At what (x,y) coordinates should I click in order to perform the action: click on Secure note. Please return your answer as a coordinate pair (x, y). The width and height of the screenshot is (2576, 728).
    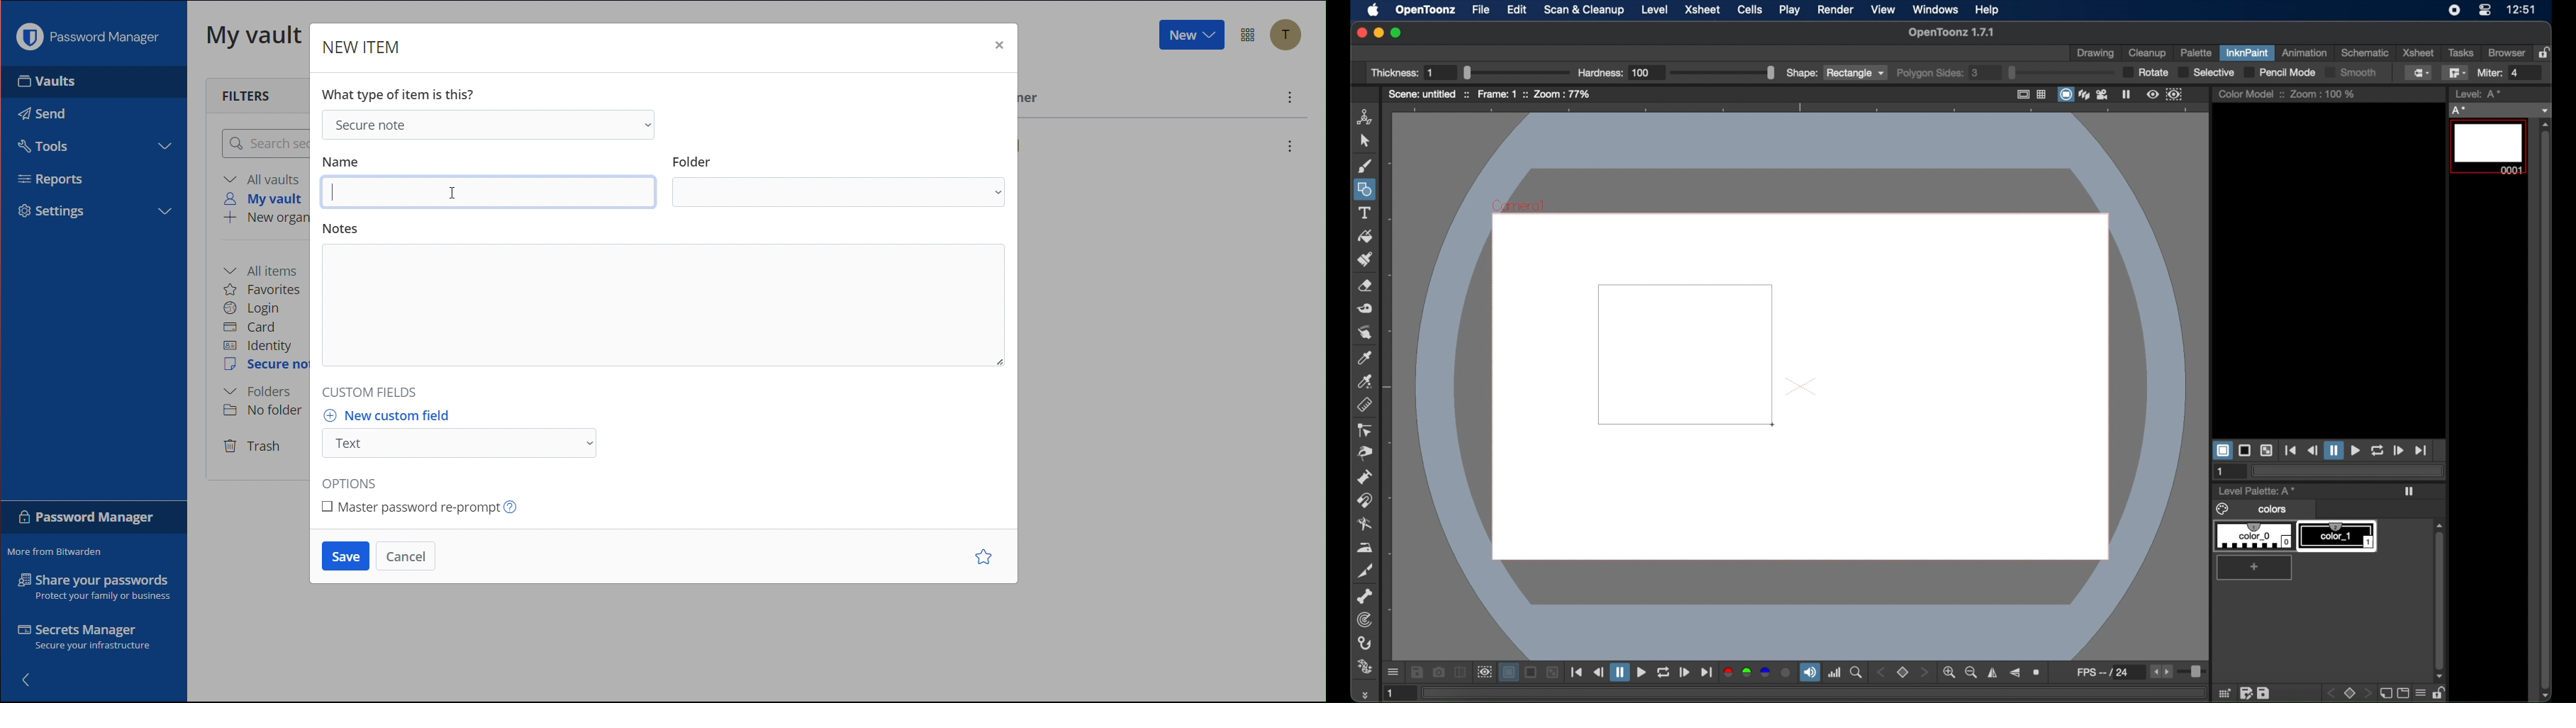
    Looking at the image, I should click on (486, 124).